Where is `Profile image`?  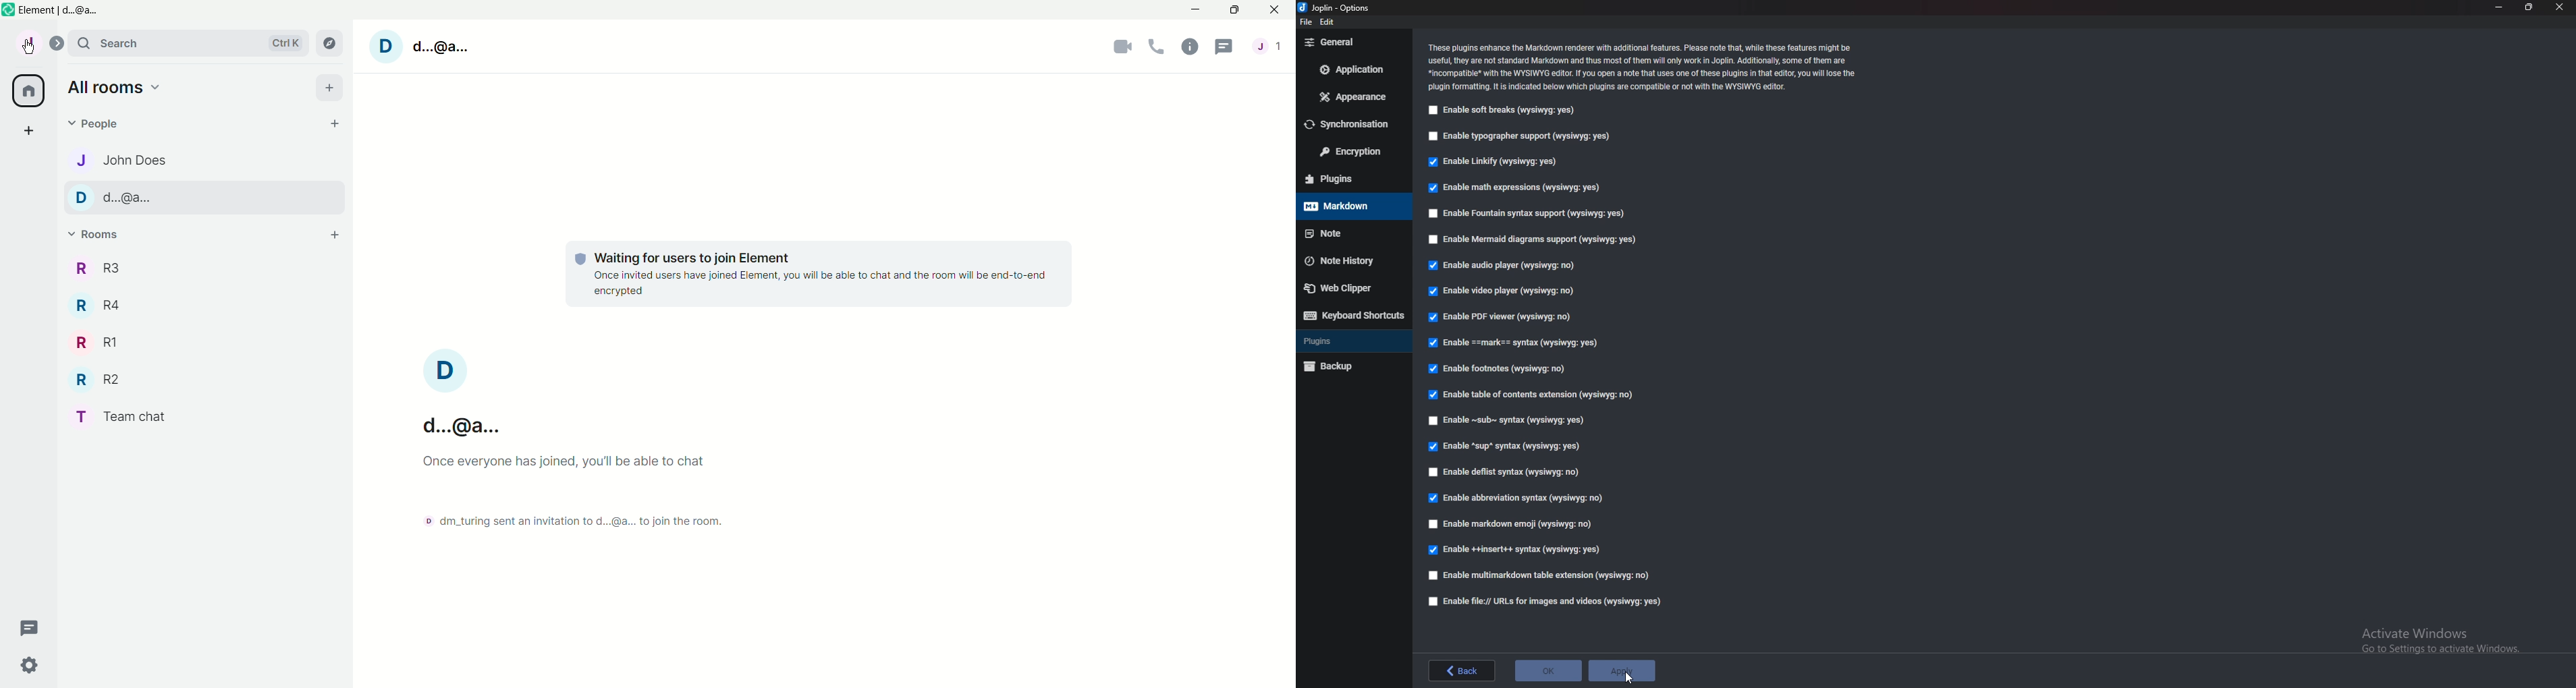
Profile image is located at coordinates (445, 370).